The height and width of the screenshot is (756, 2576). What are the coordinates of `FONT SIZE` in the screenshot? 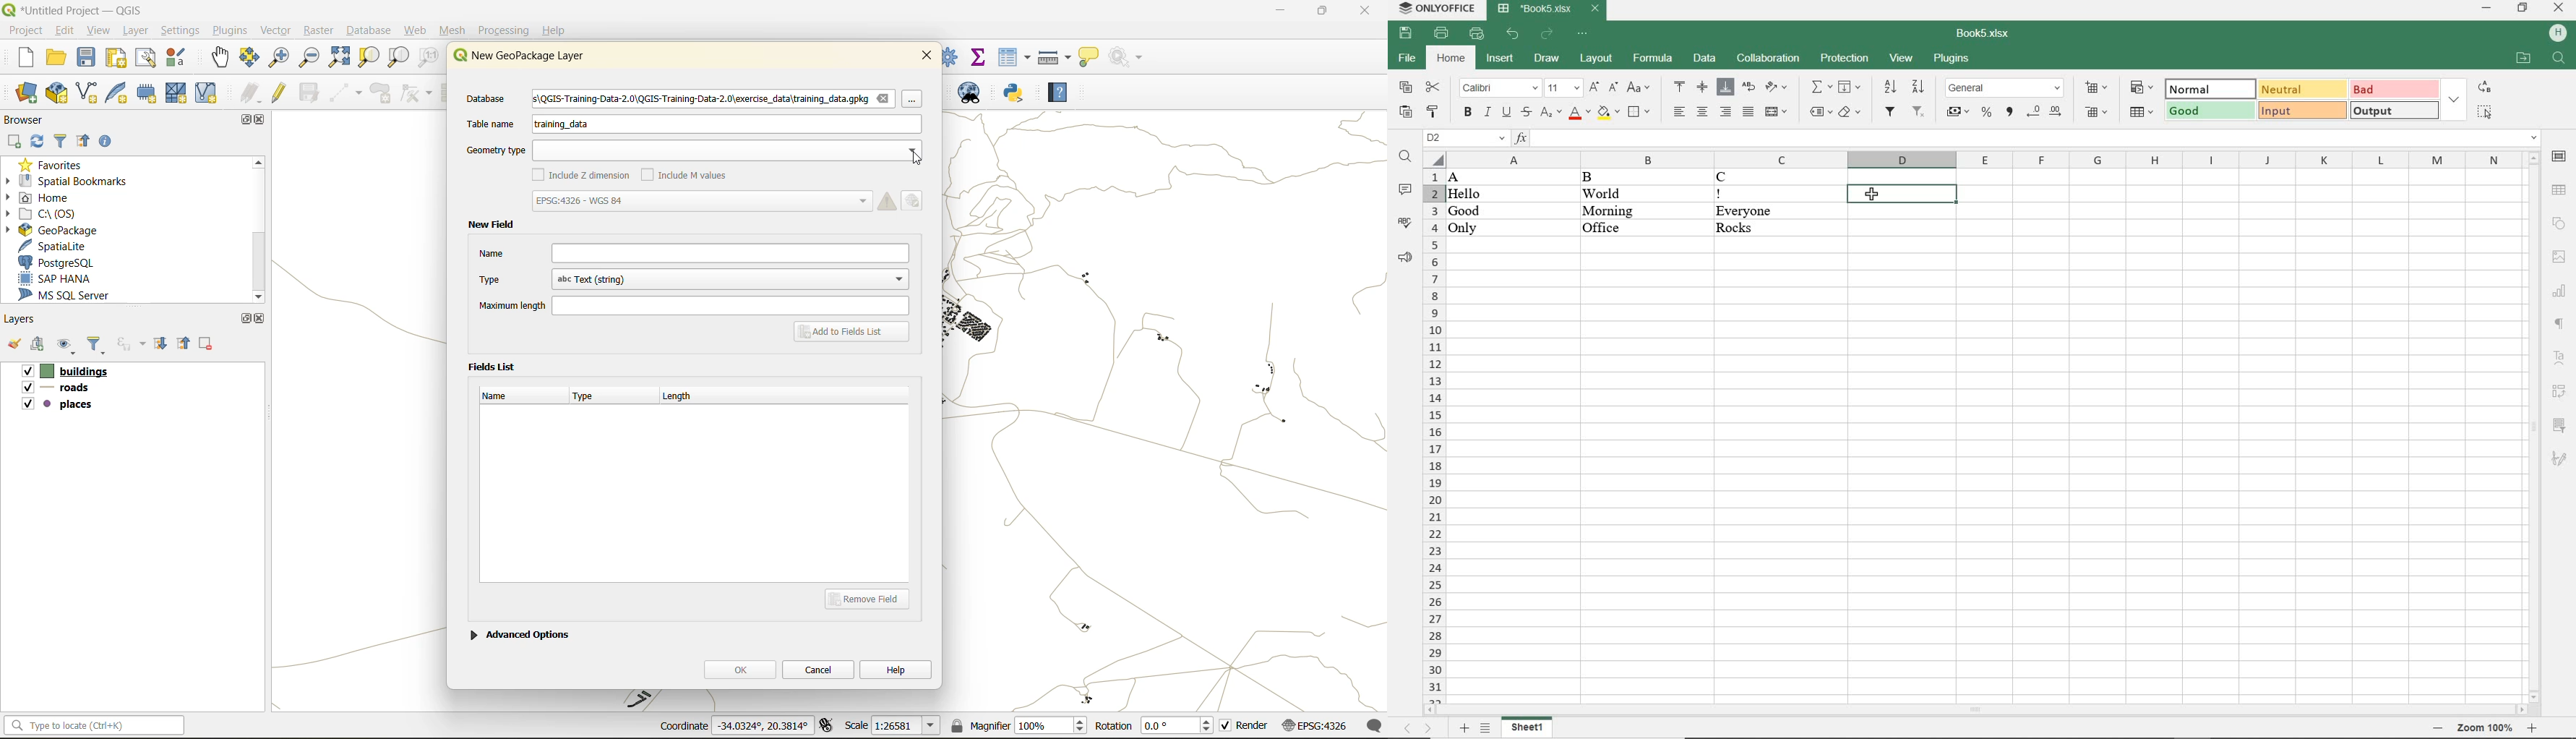 It's located at (1563, 88).